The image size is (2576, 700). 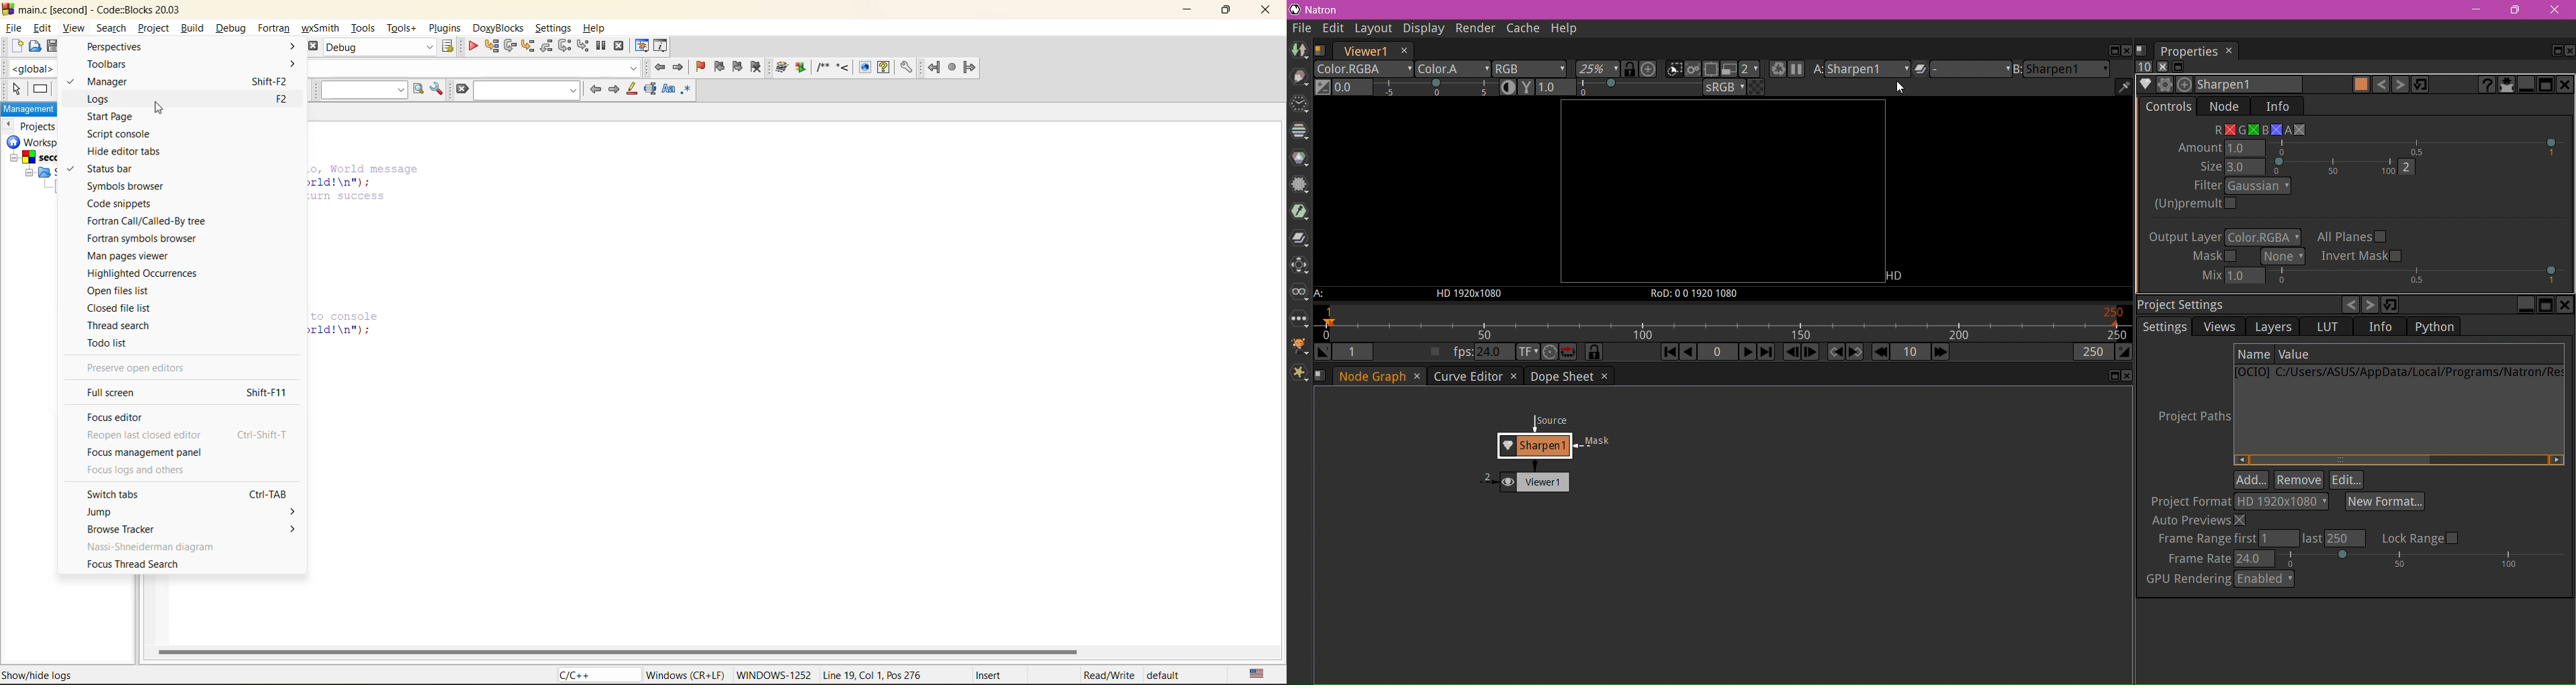 What do you see at coordinates (129, 292) in the screenshot?
I see `open files list` at bounding box center [129, 292].